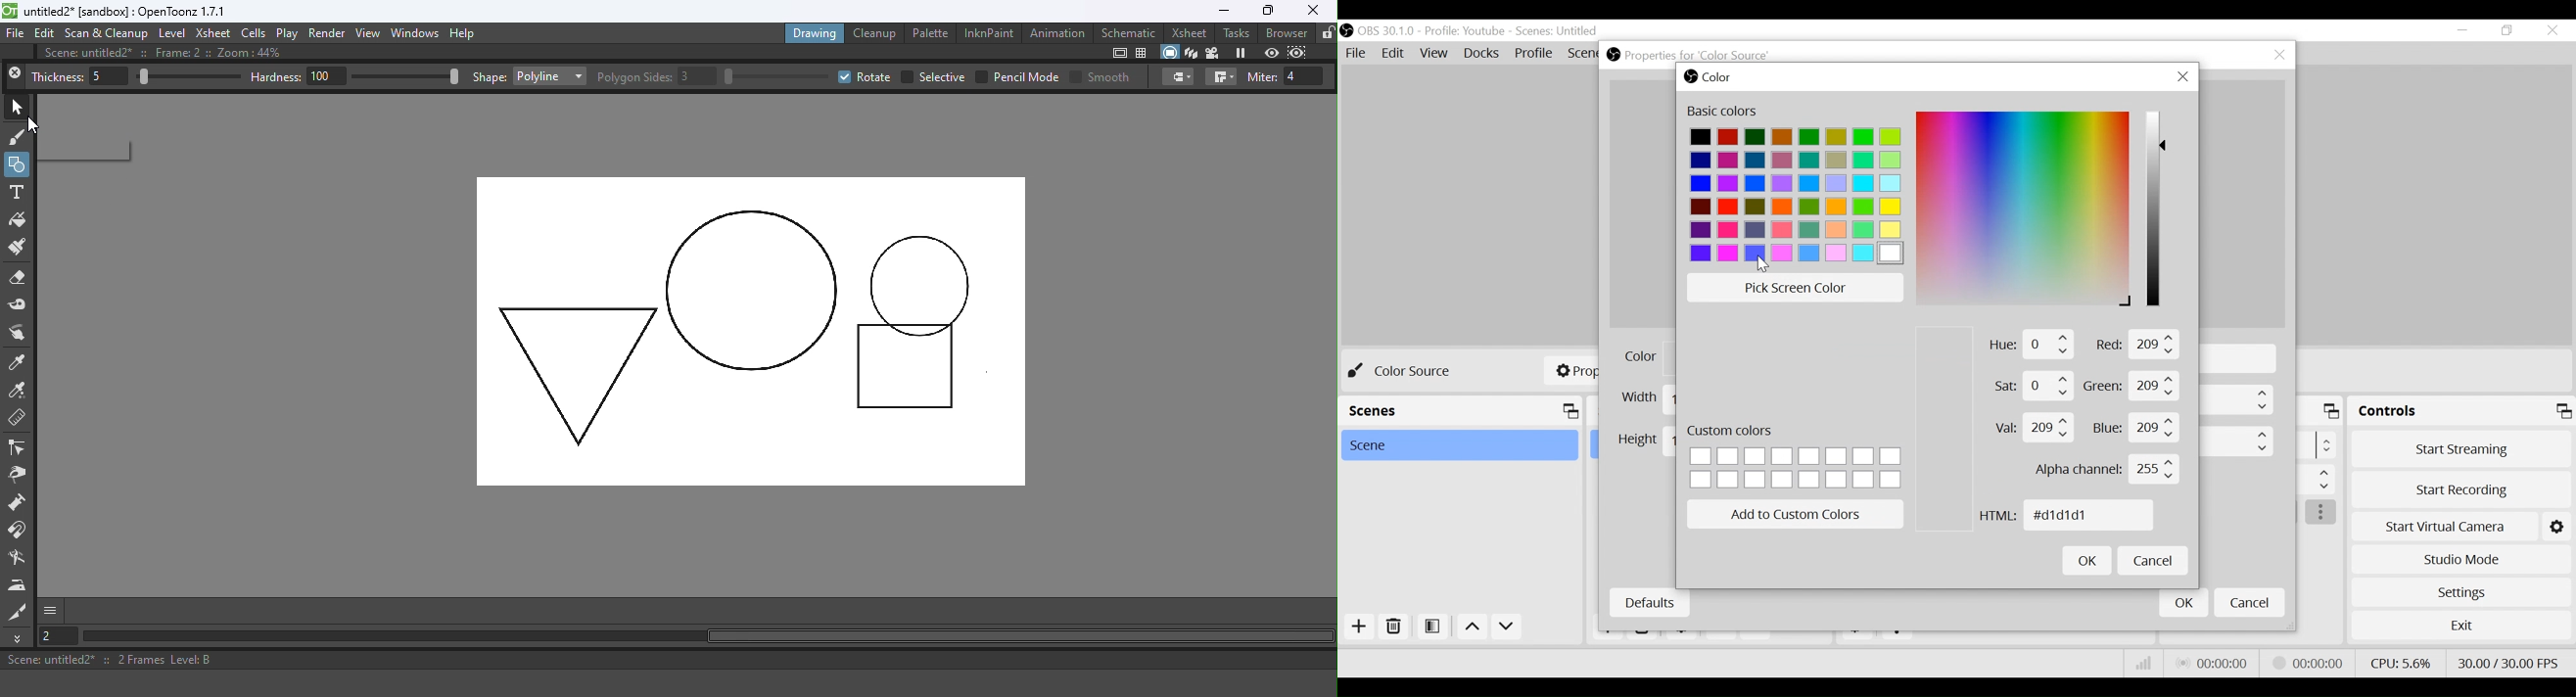 The width and height of the screenshot is (2576, 700). What do you see at coordinates (2214, 662) in the screenshot?
I see `Live Status` at bounding box center [2214, 662].